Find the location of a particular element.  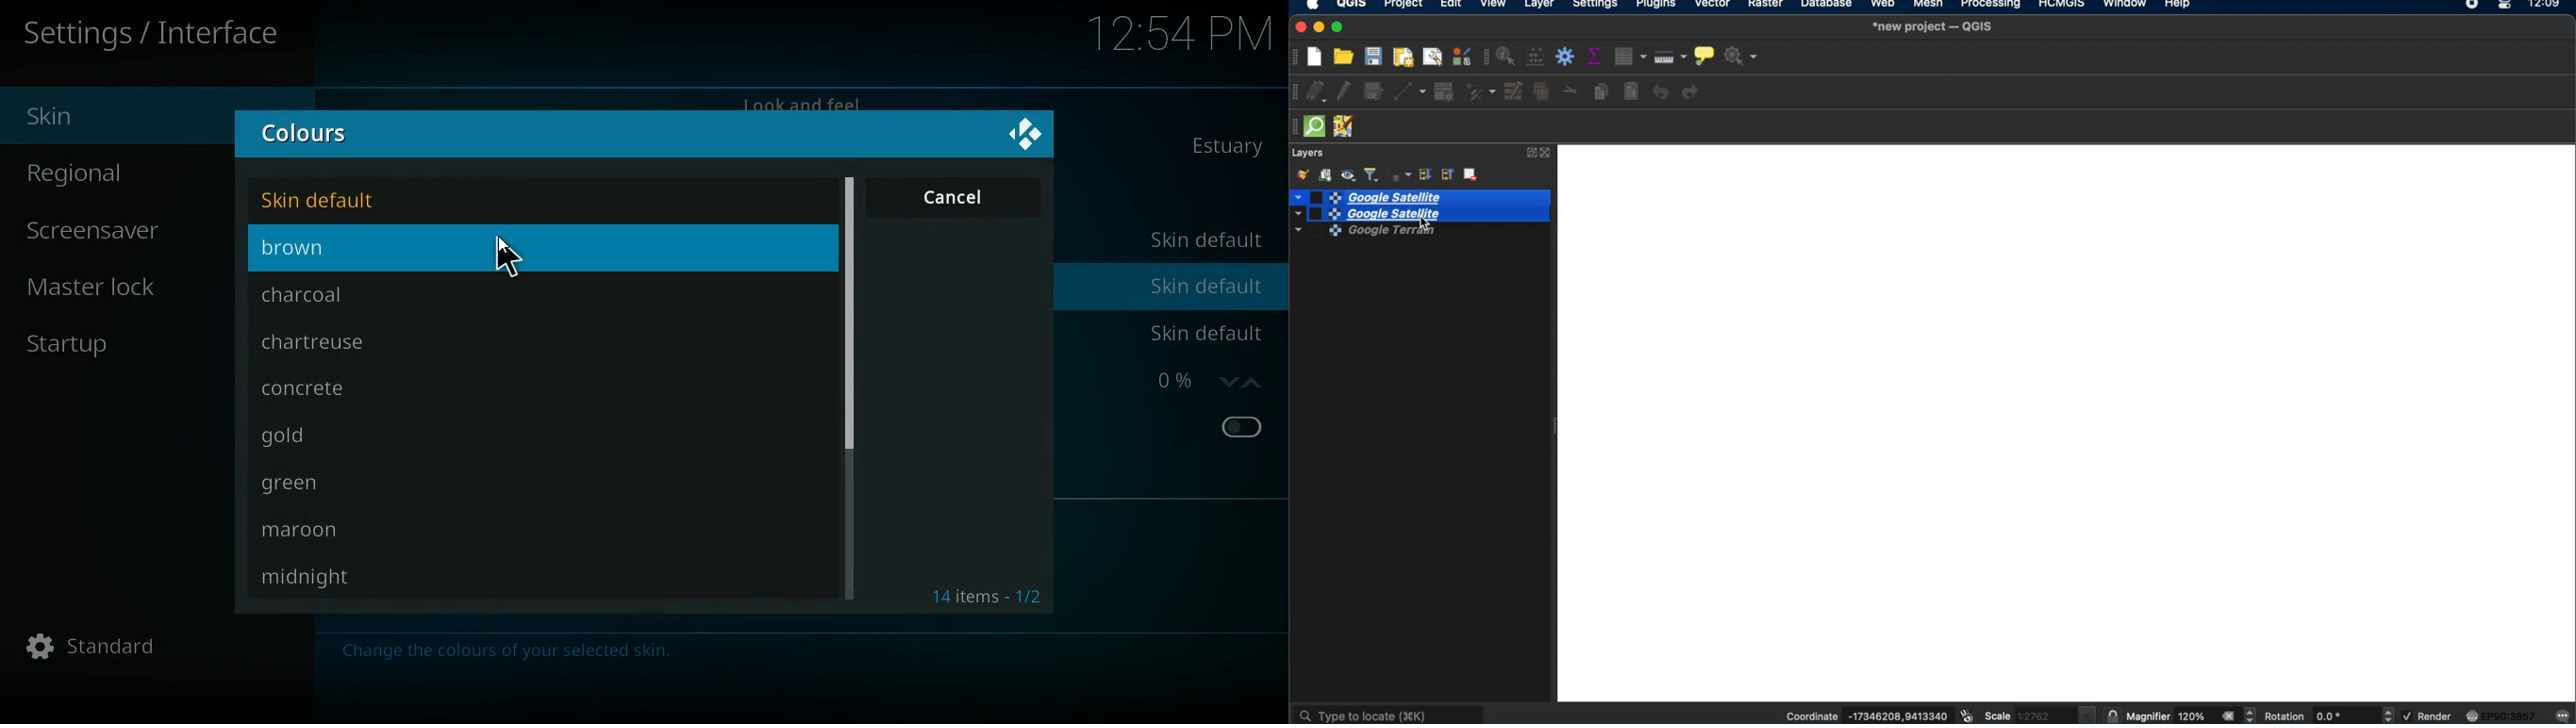

new print layout is located at coordinates (1405, 56).